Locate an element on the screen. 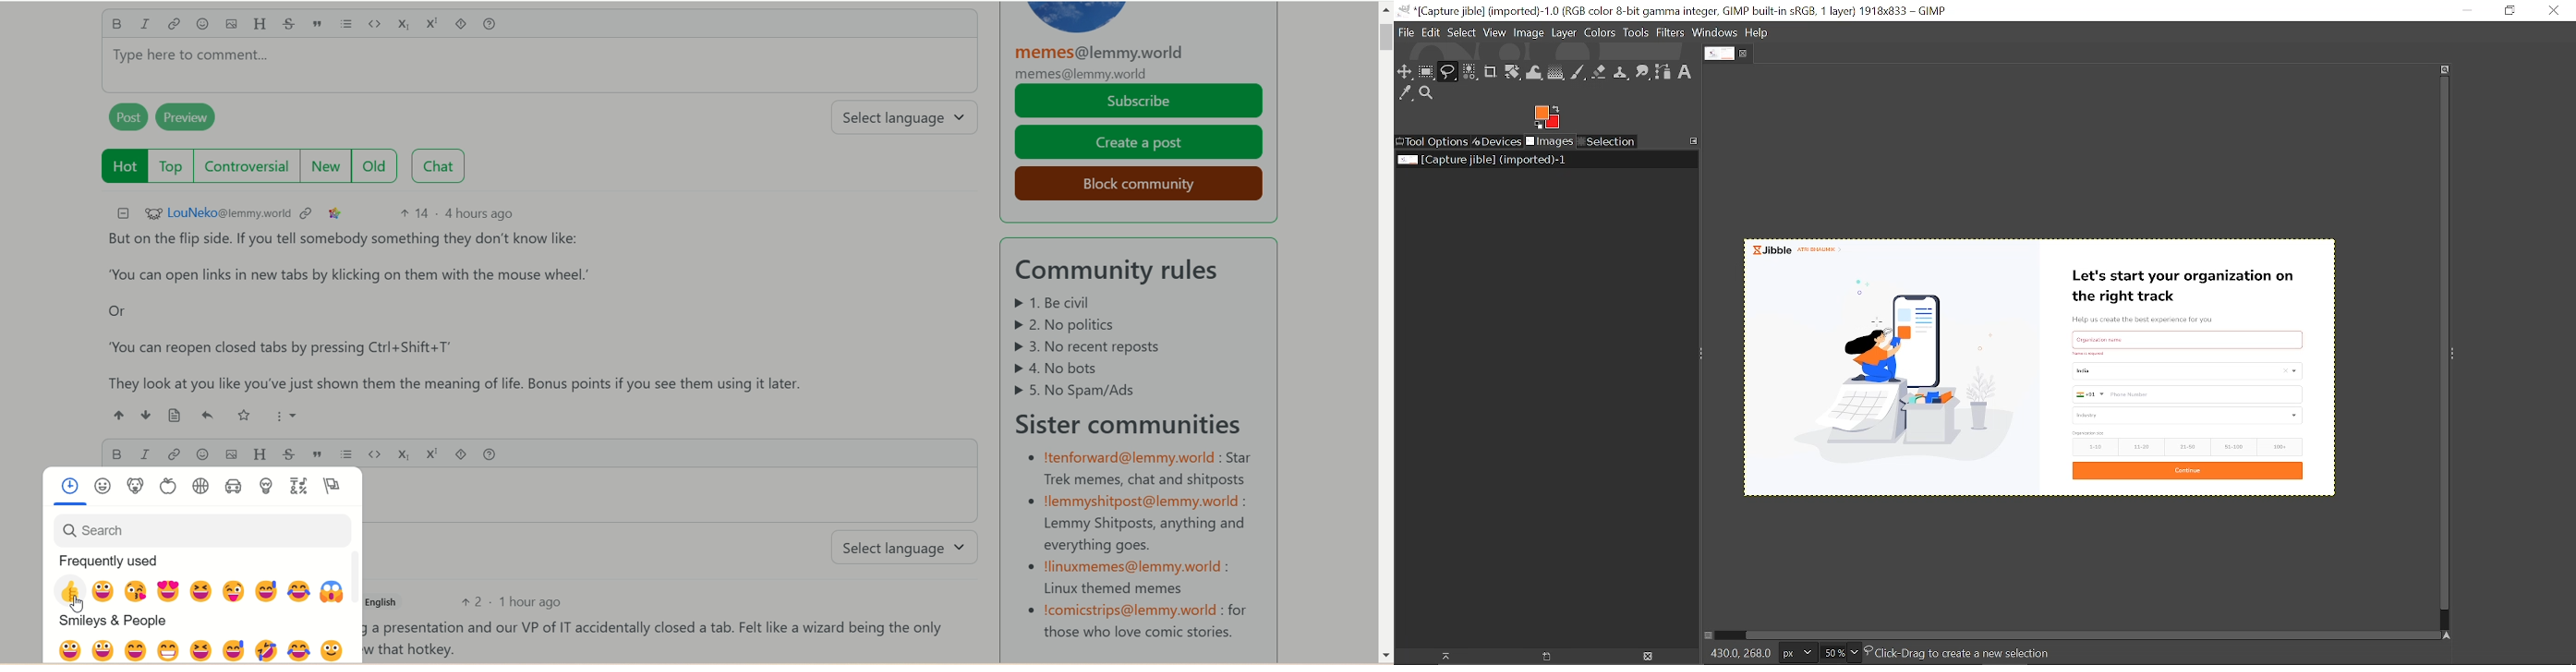 The image size is (2576, 672). File is located at coordinates (1406, 32).